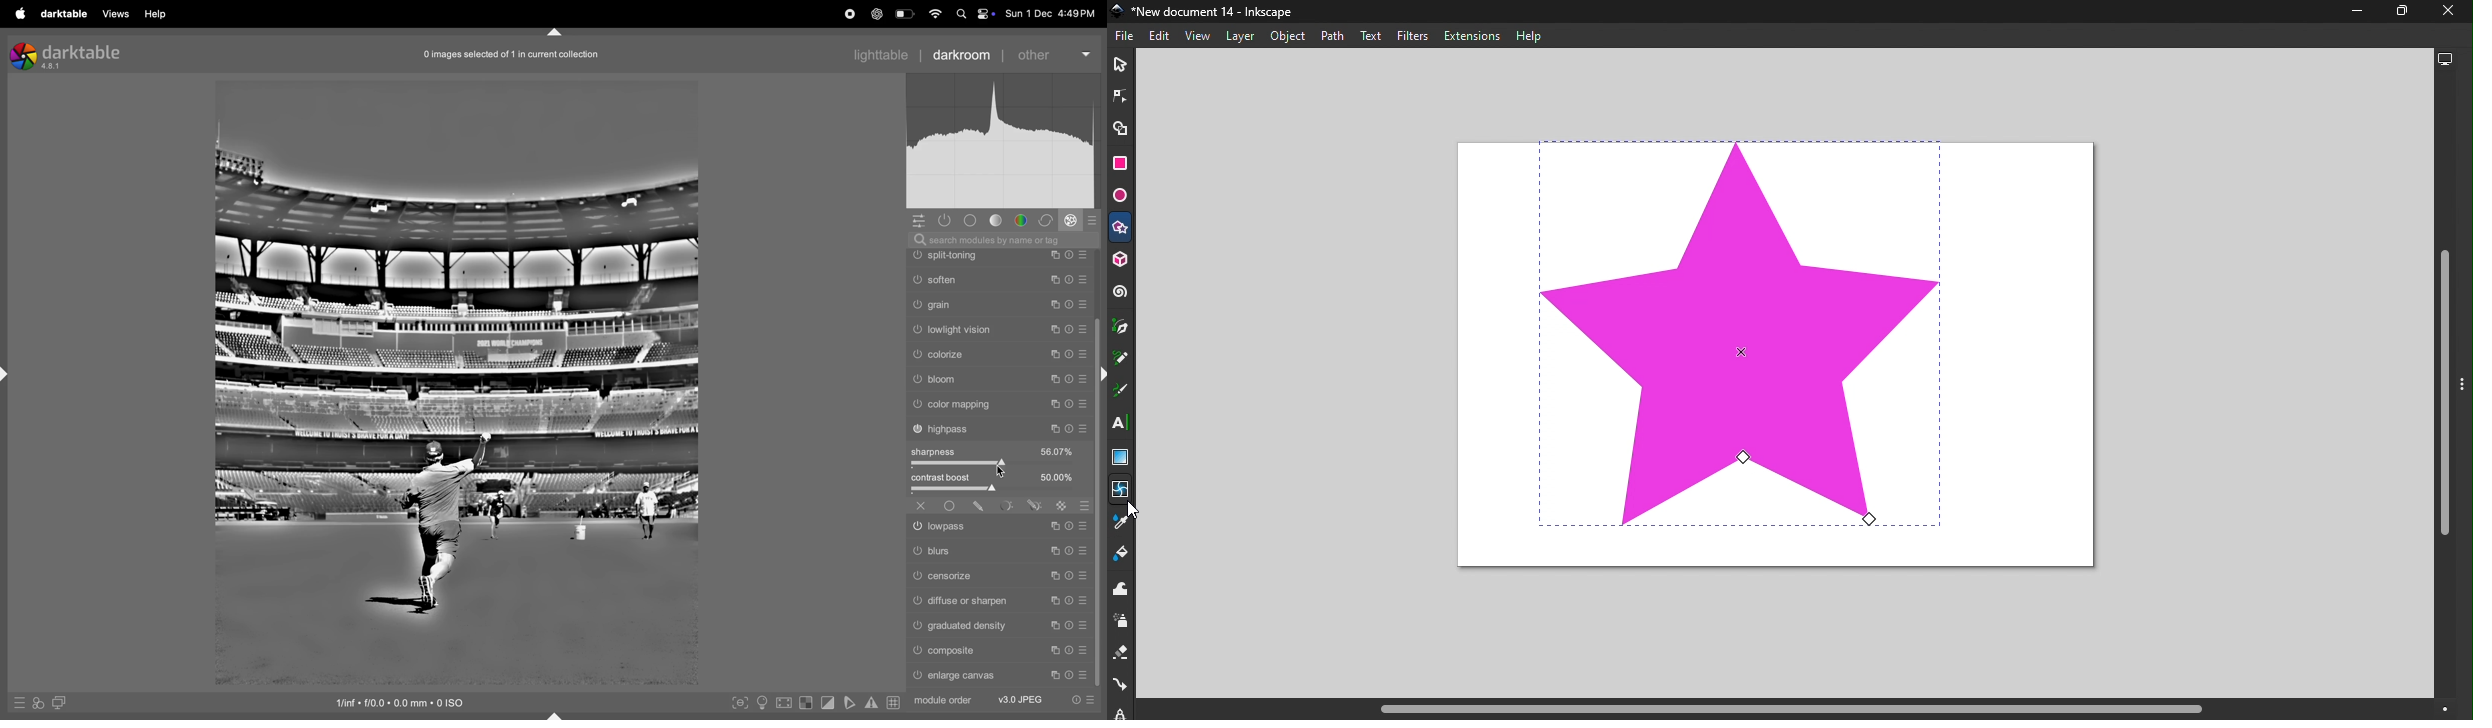  Describe the element at coordinates (114, 14) in the screenshot. I see `views` at that location.